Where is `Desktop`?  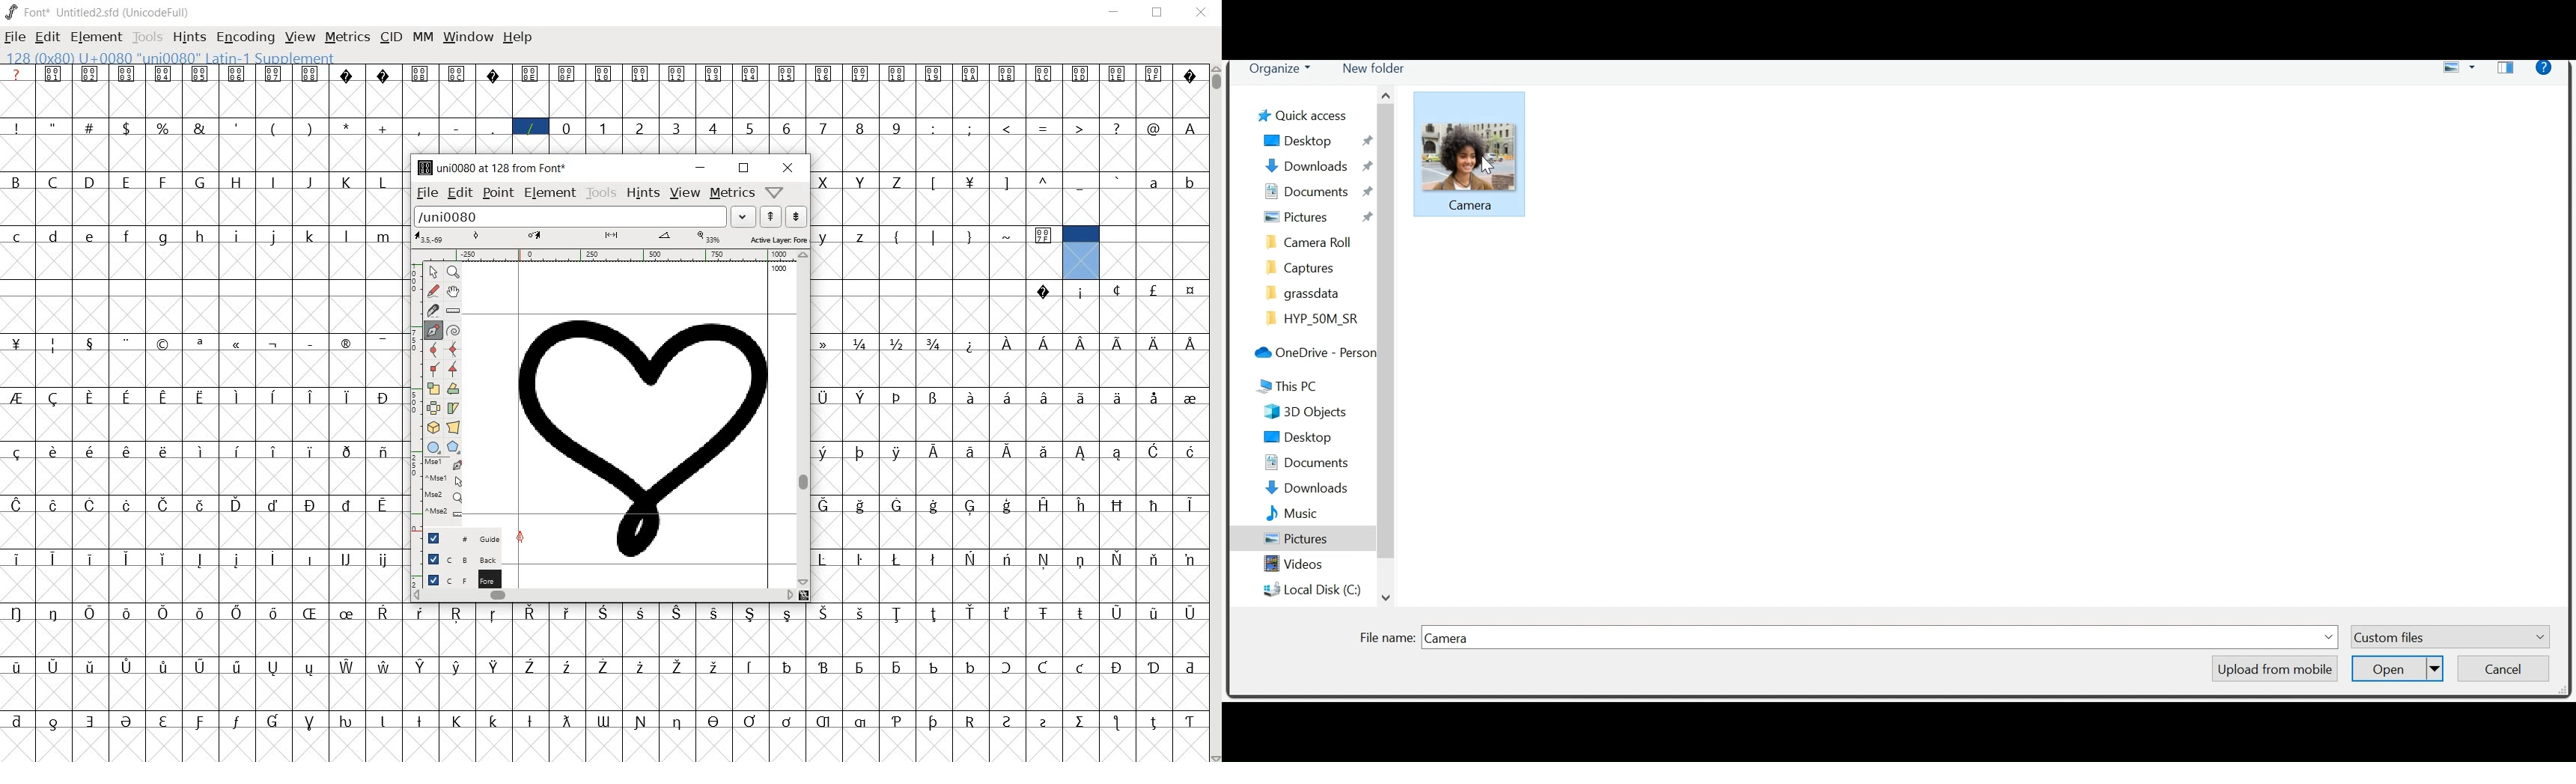
Desktop is located at coordinates (1316, 143).